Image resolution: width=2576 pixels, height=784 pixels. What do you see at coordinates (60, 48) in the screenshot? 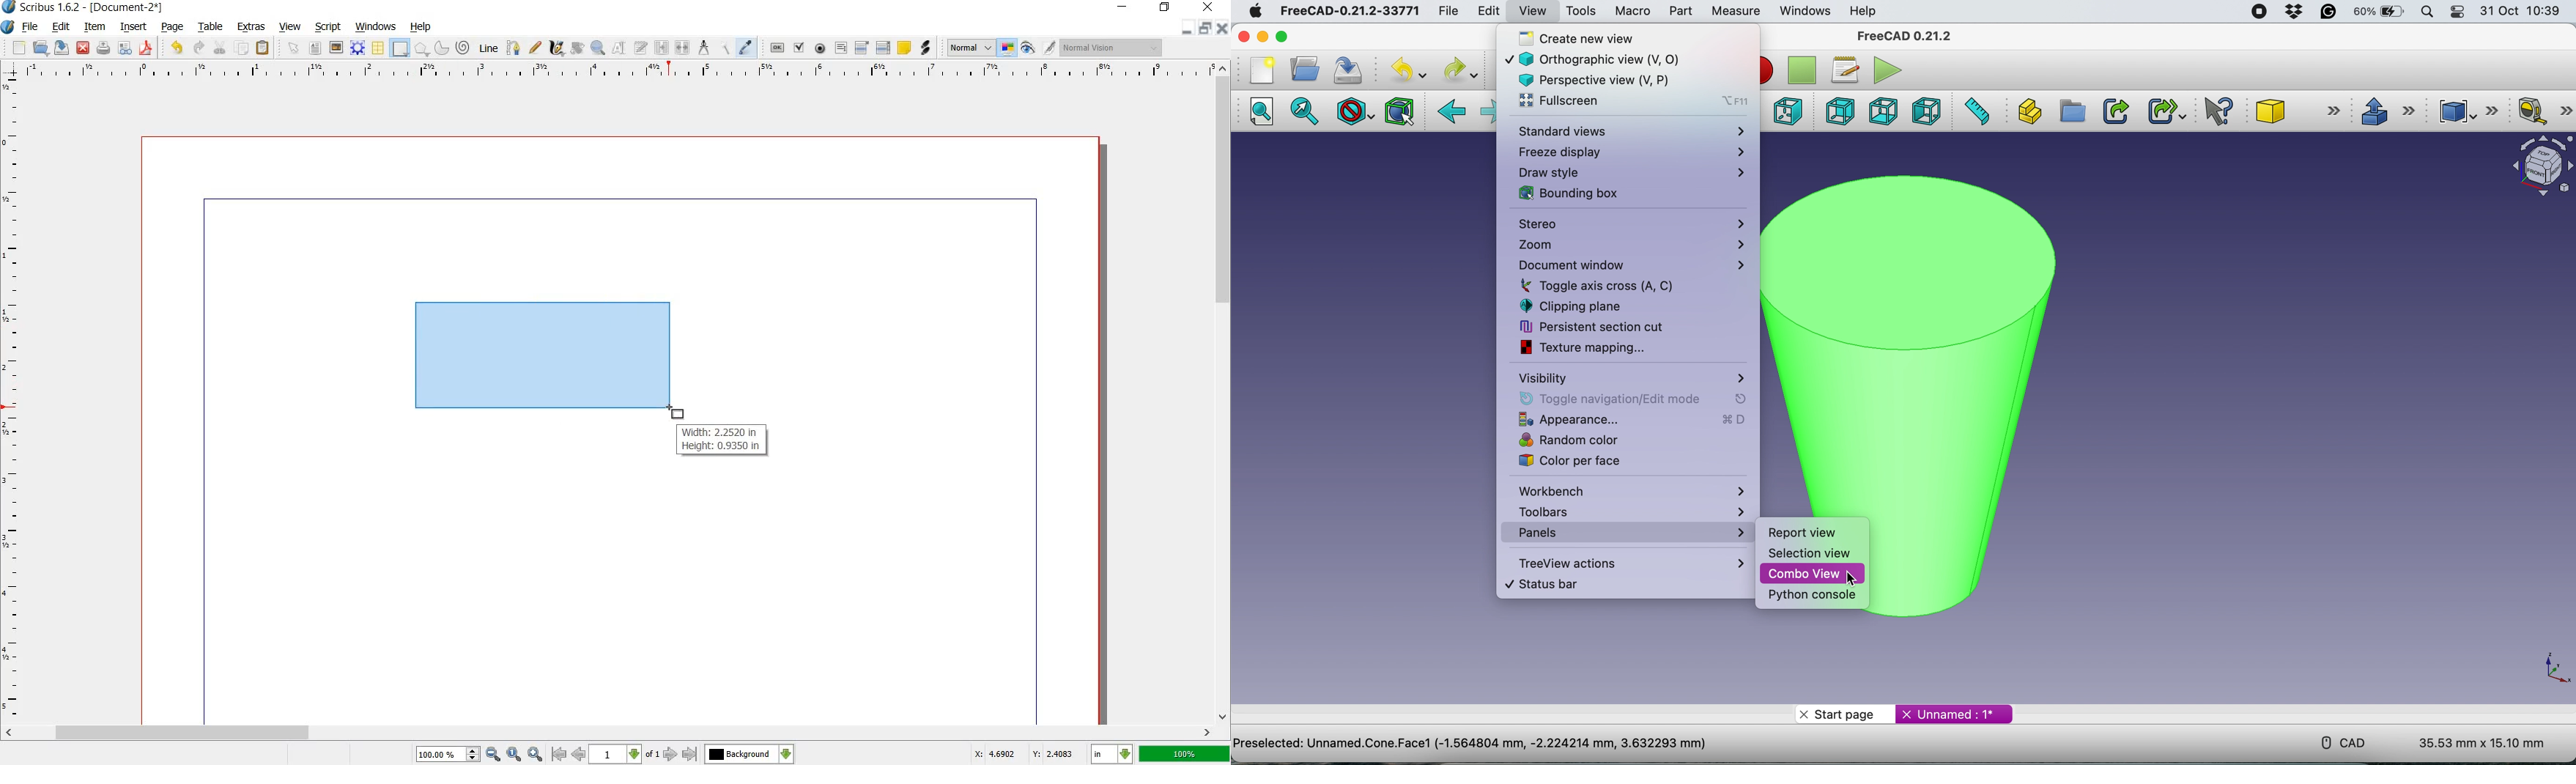
I see `SAVE` at bounding box center [60, 48].